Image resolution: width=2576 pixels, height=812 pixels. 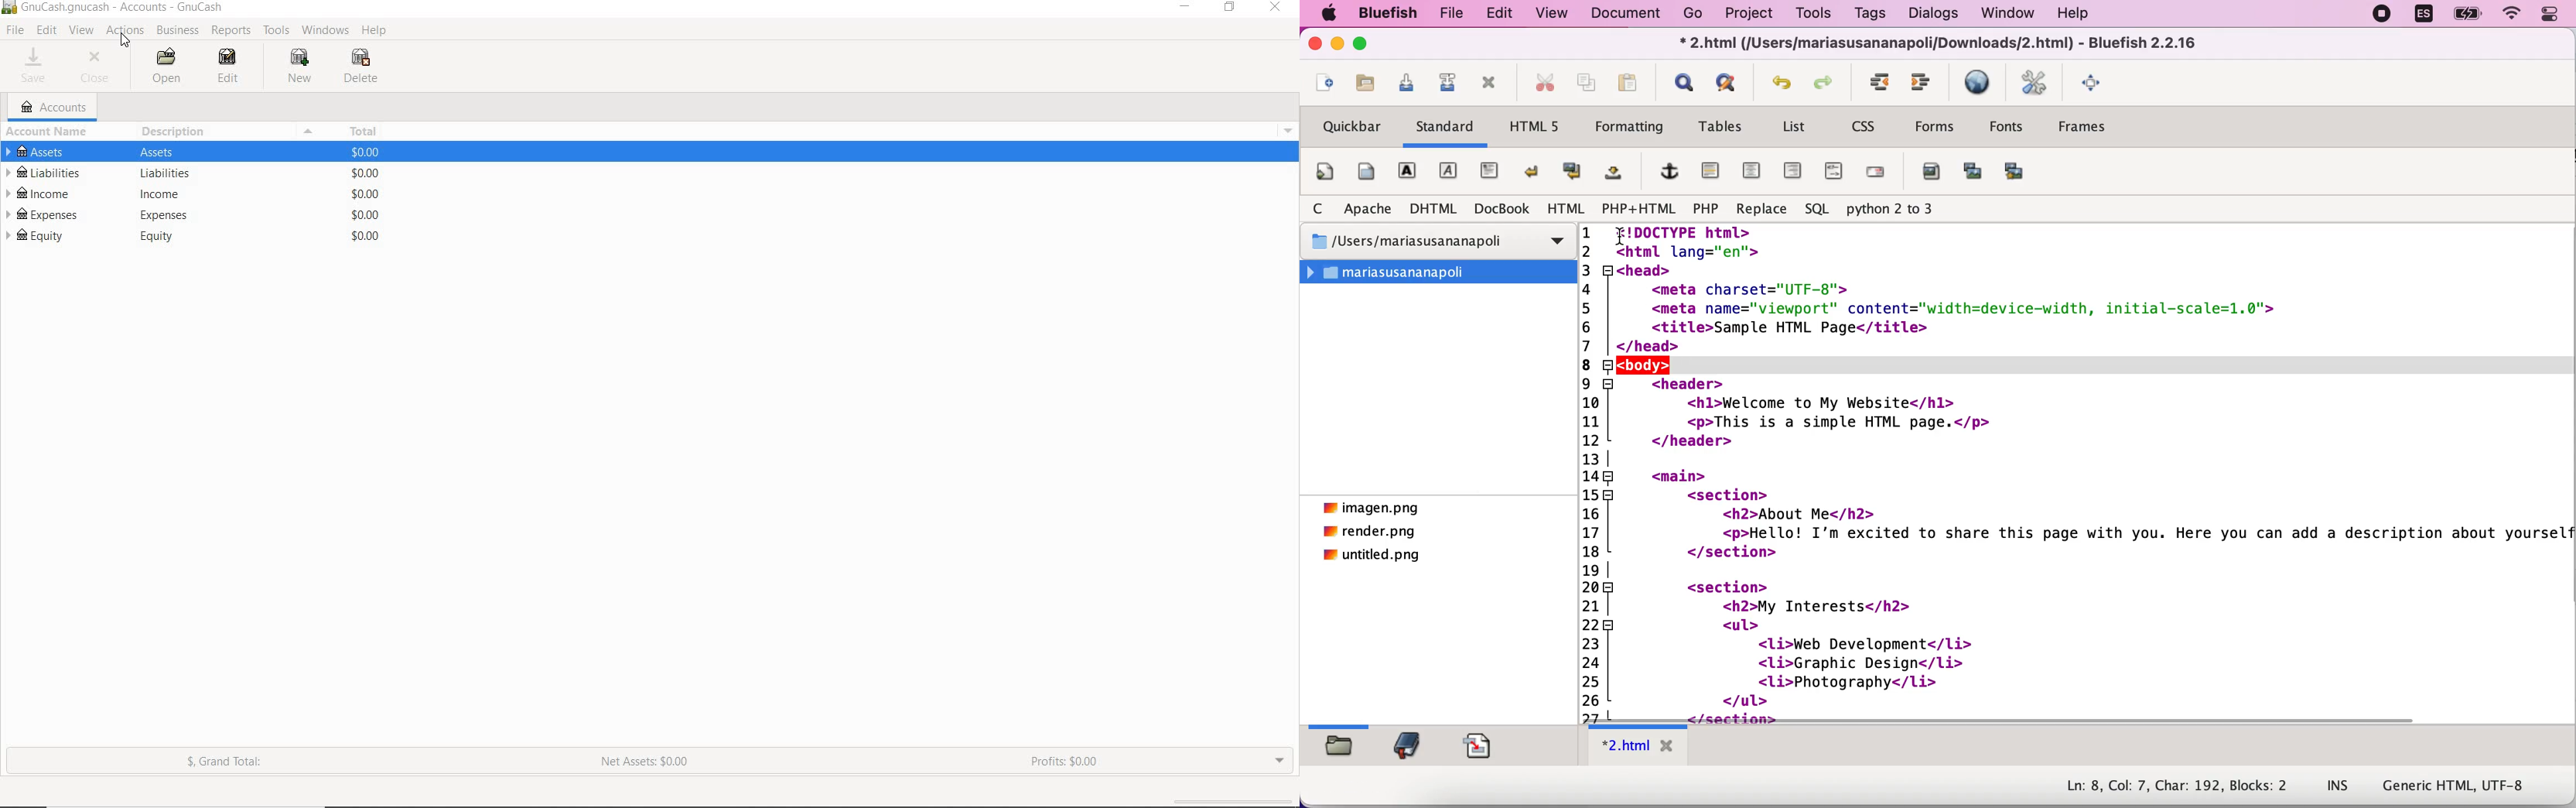 I want to click on preview in browser, so click(x=1977, y=86).